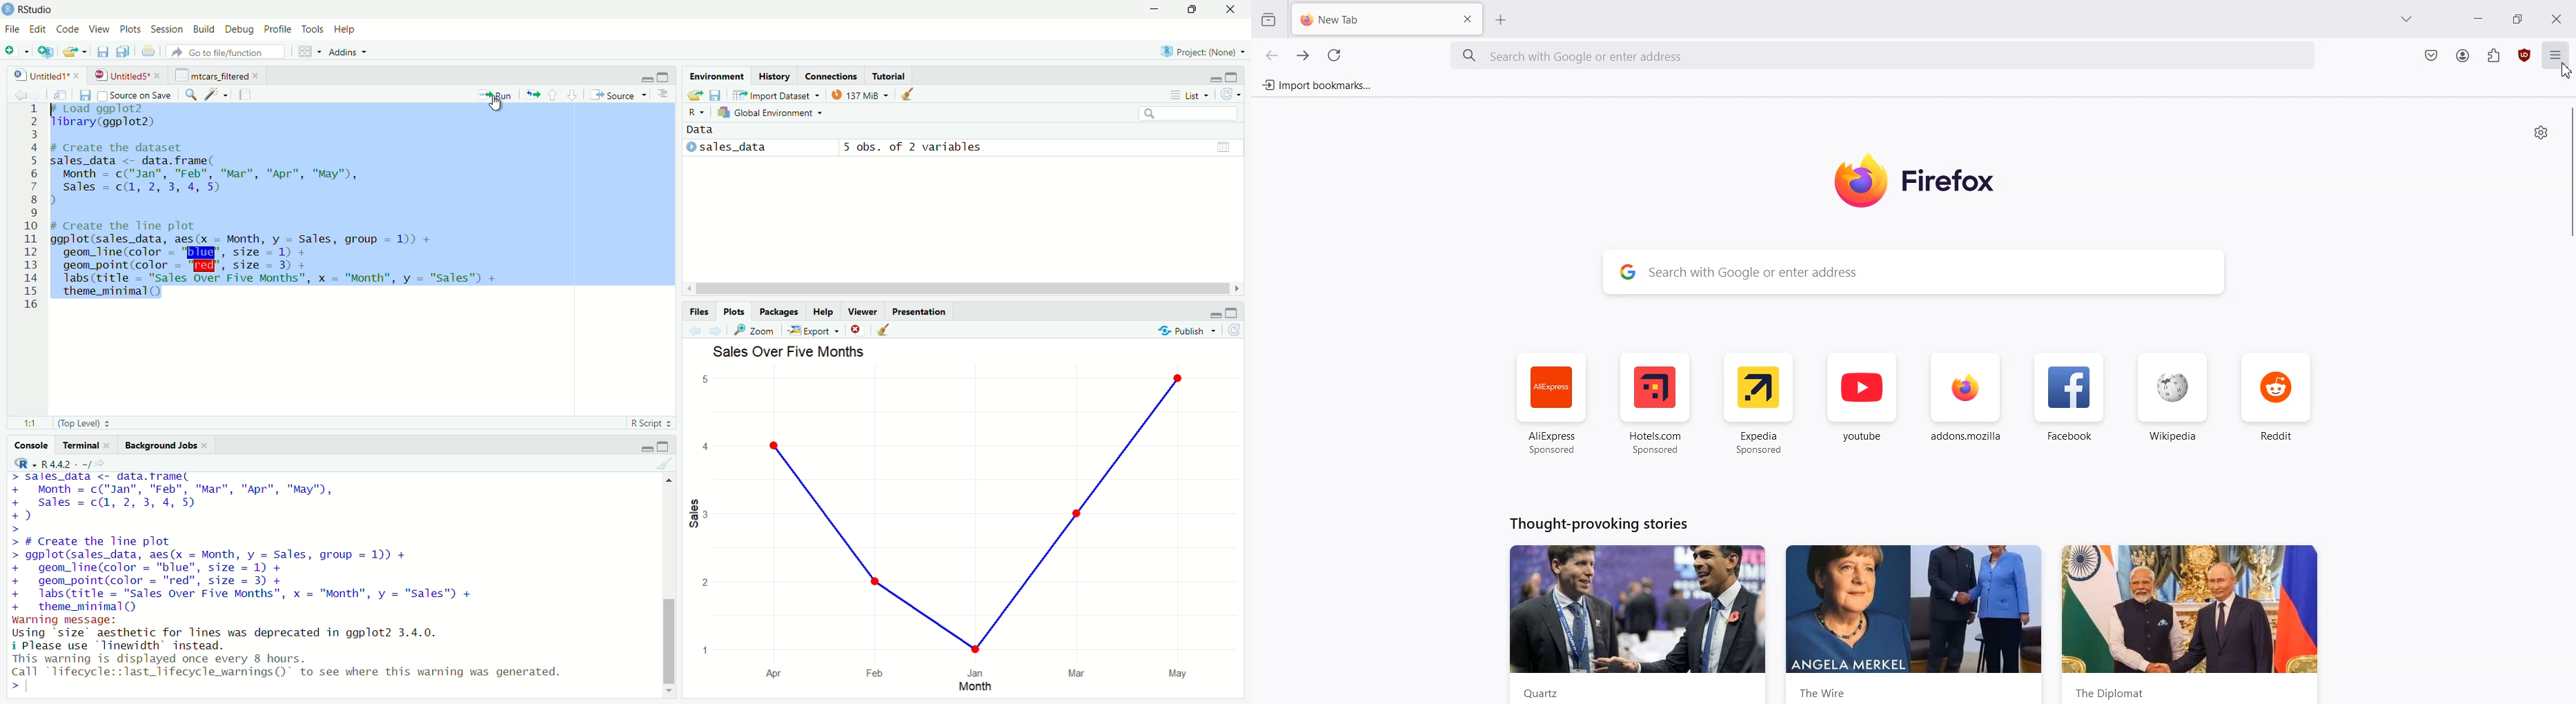  What do you see at coordinates (1658, 403) in the screenshot?
I see `Hotel.com Sponsored` at bounding box center [1658, 403].